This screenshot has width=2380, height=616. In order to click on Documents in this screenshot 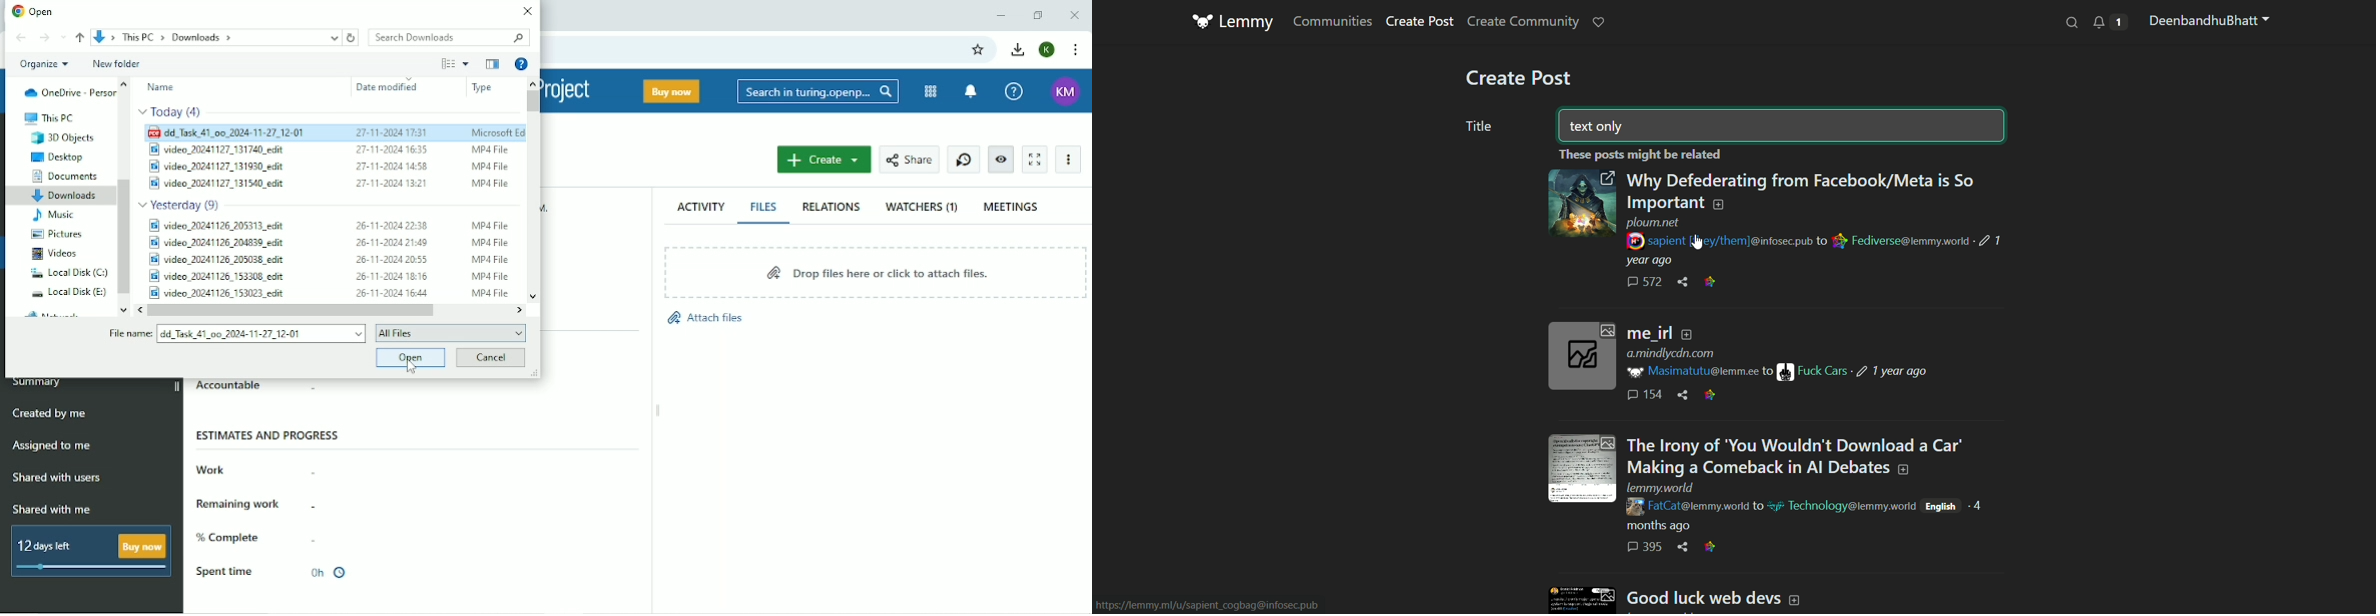, I will do `click(66, 176)`.